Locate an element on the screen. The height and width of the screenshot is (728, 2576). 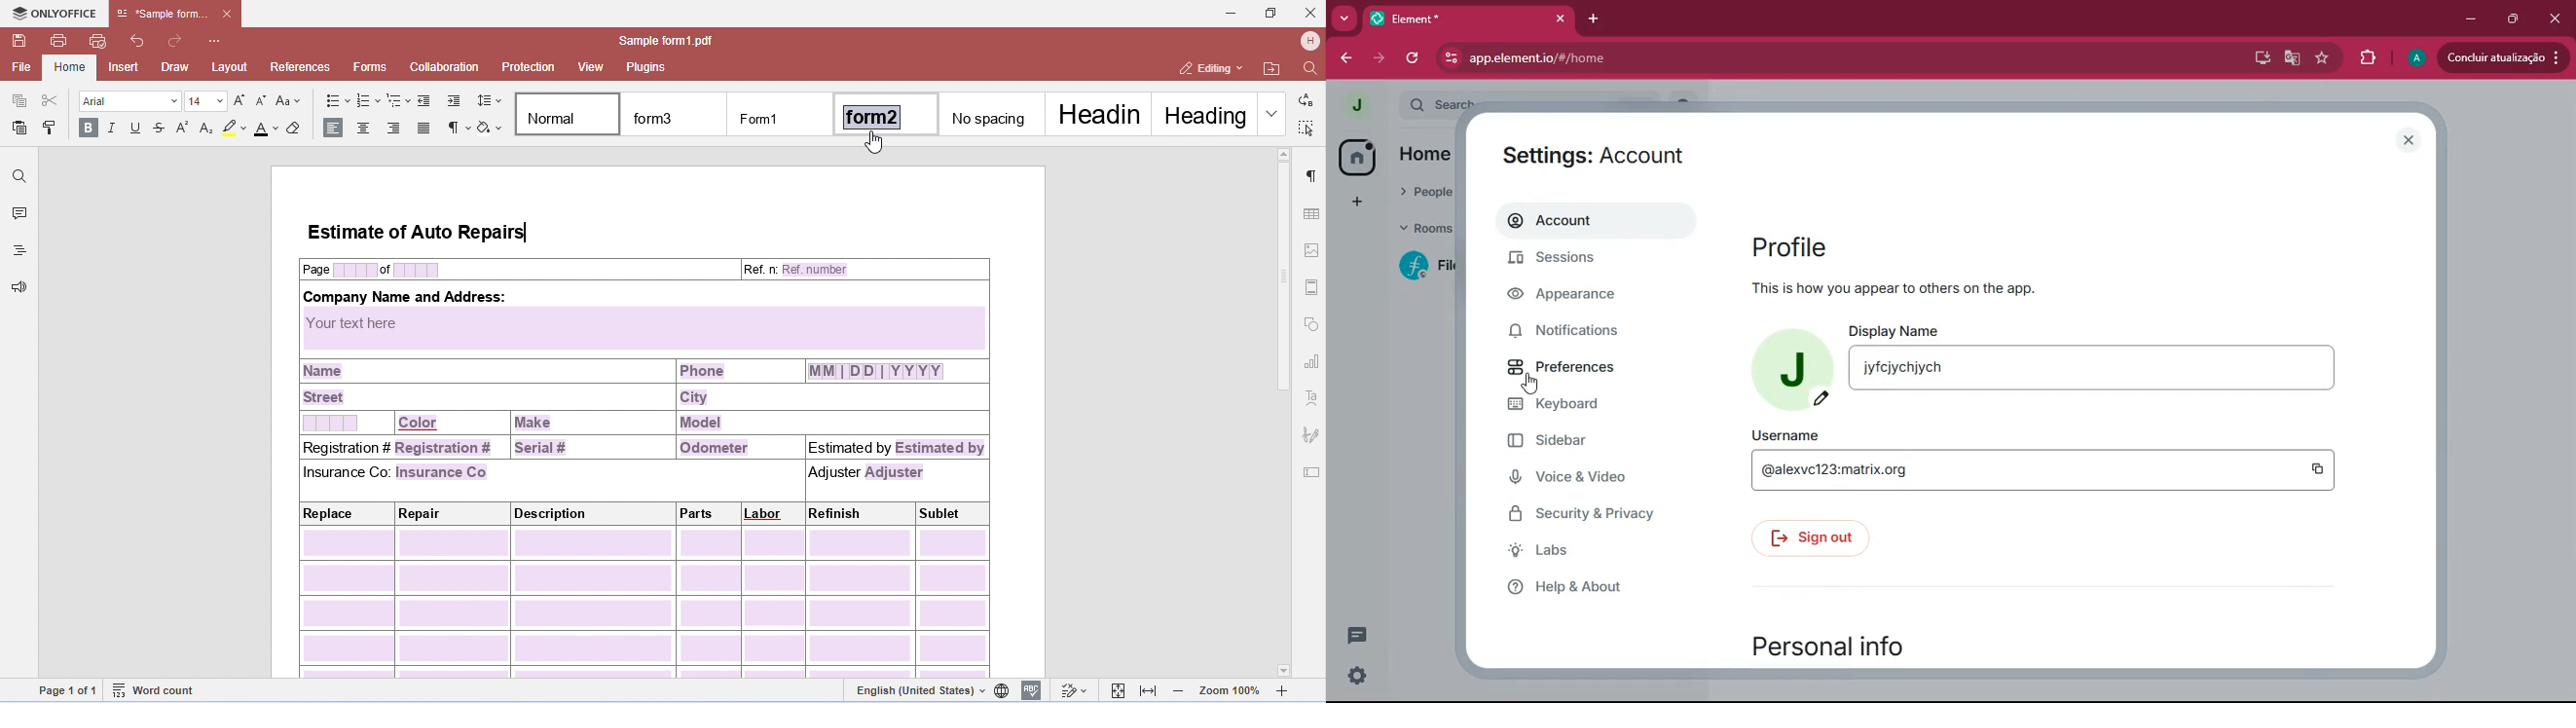
restore down is located at coordinates (2510, 19).